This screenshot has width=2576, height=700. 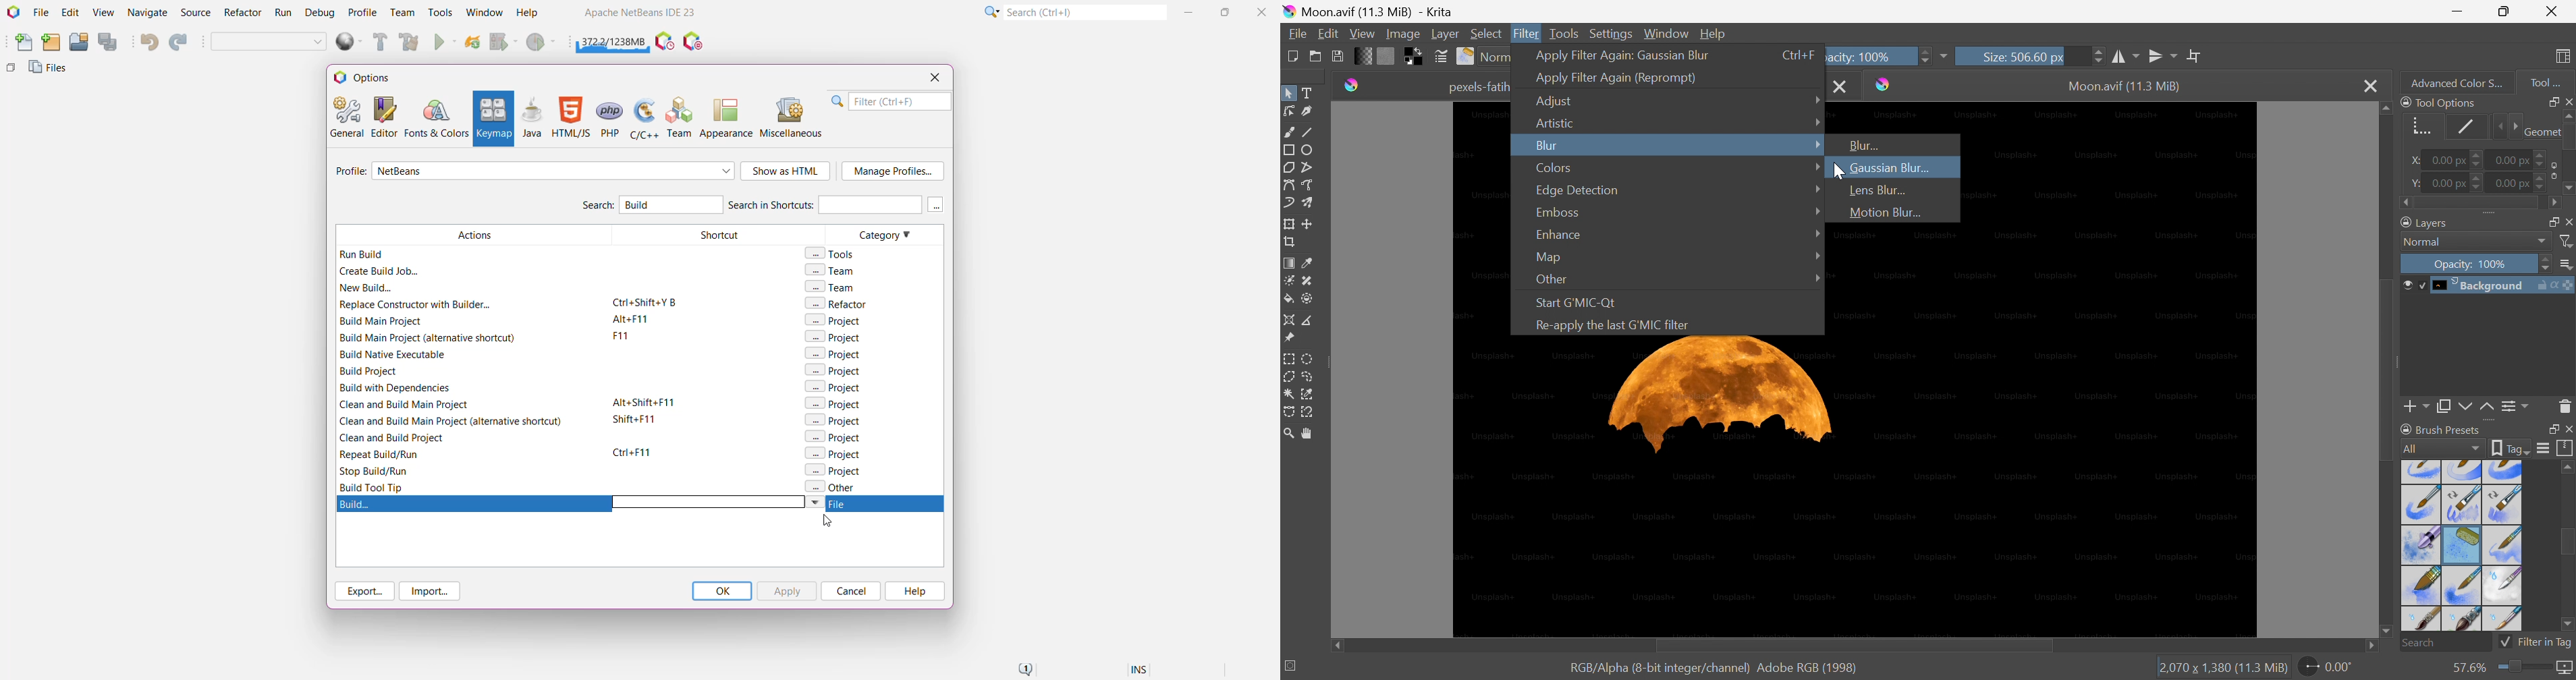 What do you see at coordinates (1288, 320) in the screenshot?
I see `Assistant tool` at bounding box center [1288, 320].